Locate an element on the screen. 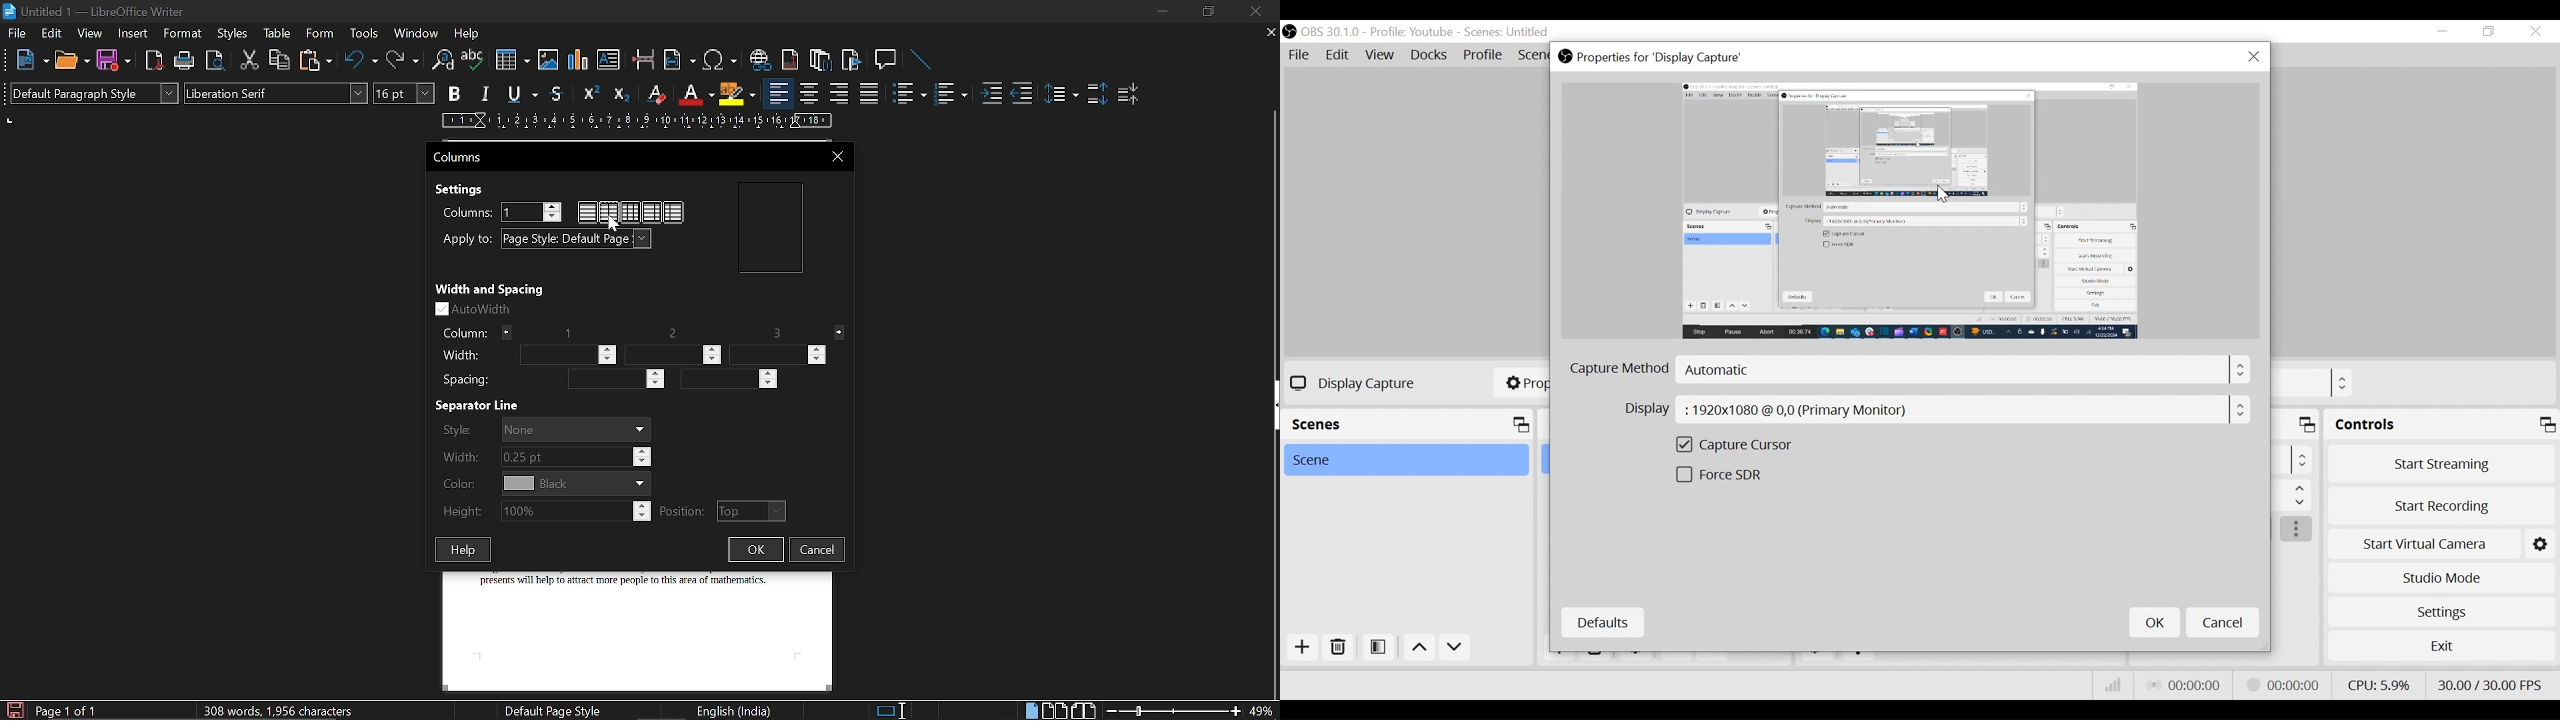  Spacing 1 is located at coordinates (605, 380).